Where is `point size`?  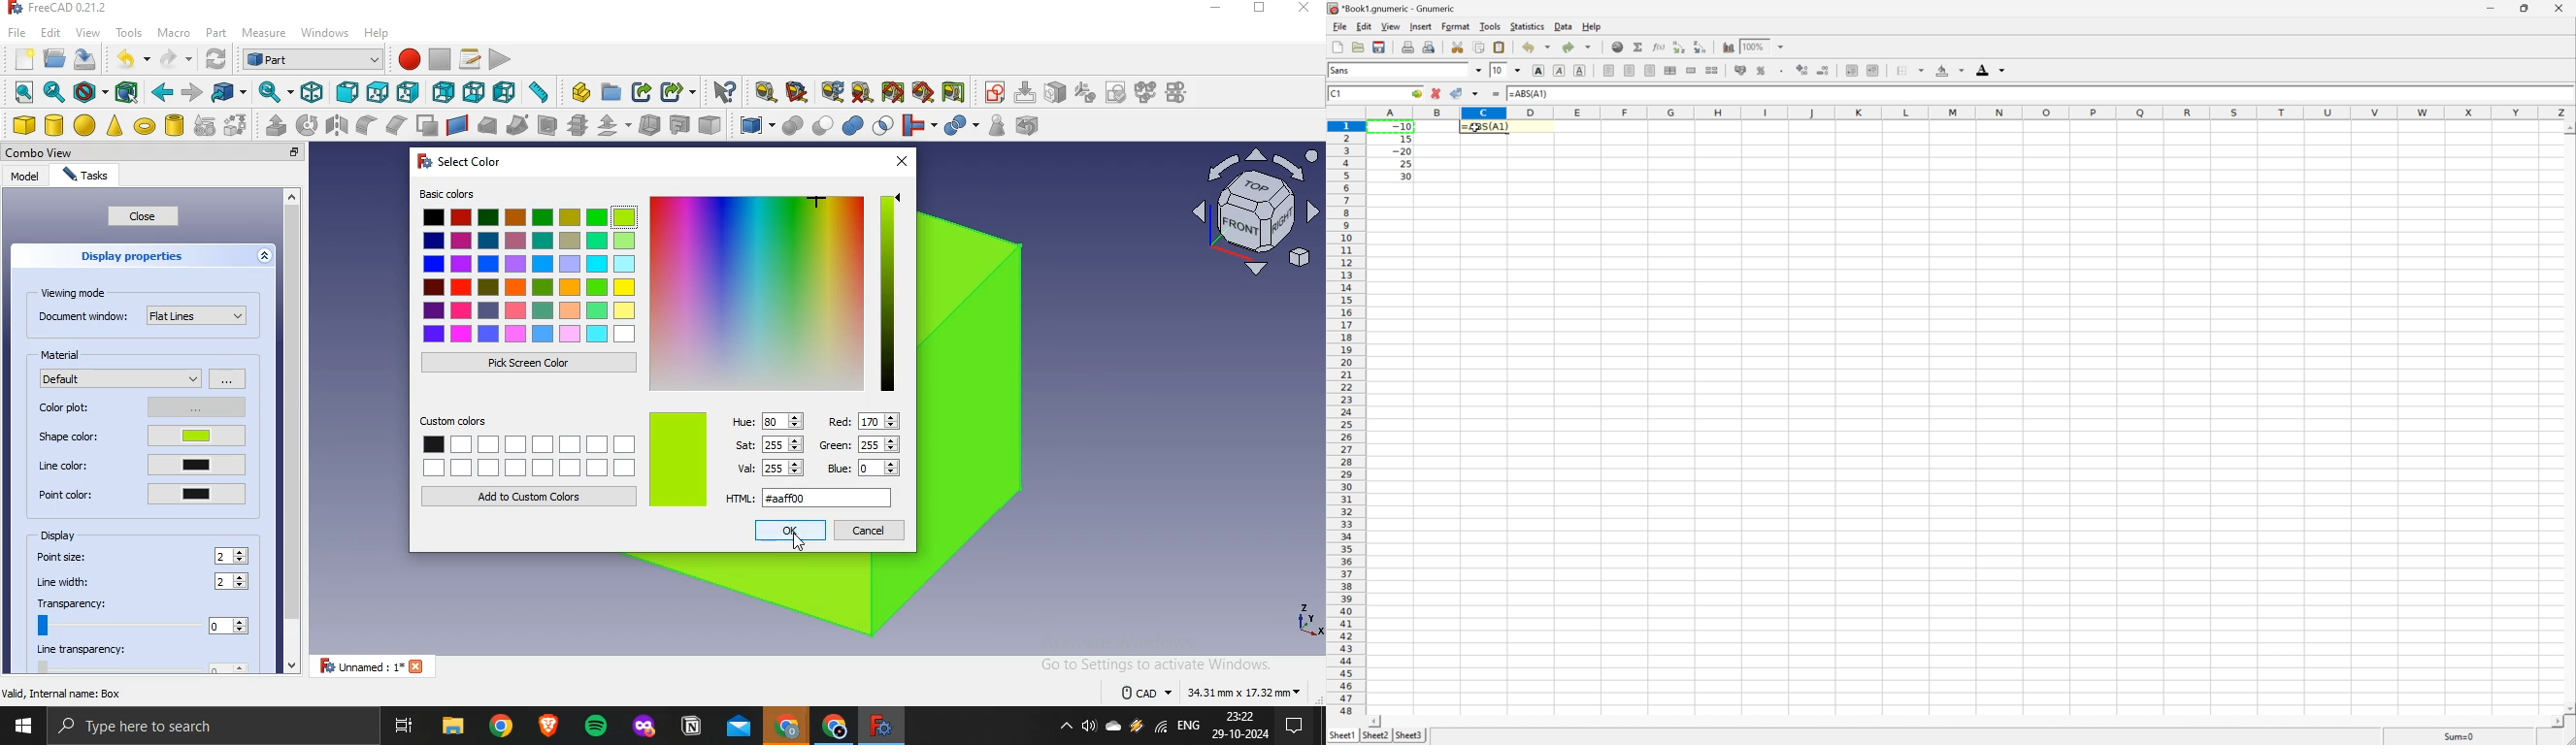 point size is located at coordinates (64, 556).